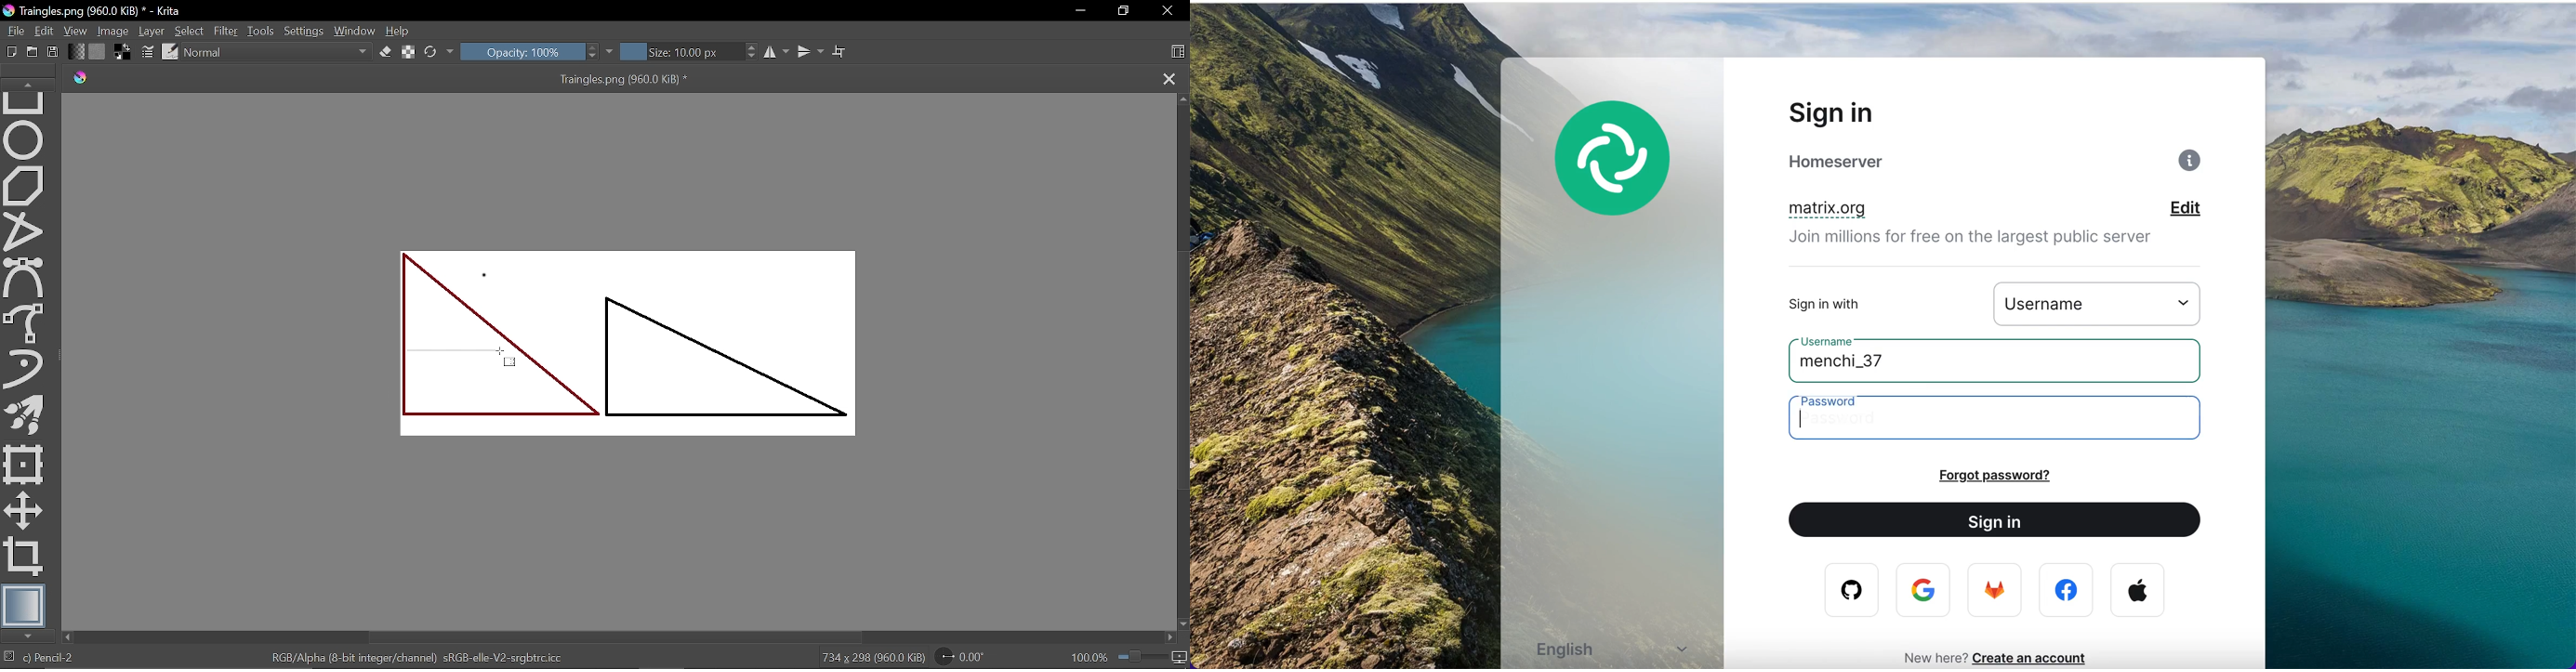 Image resolution: width=2576 pixels, height=672 pixels. What do you see at coordinates (34, 51) in the screenshot?
I see `Open document` at bounding box center [34, 51].